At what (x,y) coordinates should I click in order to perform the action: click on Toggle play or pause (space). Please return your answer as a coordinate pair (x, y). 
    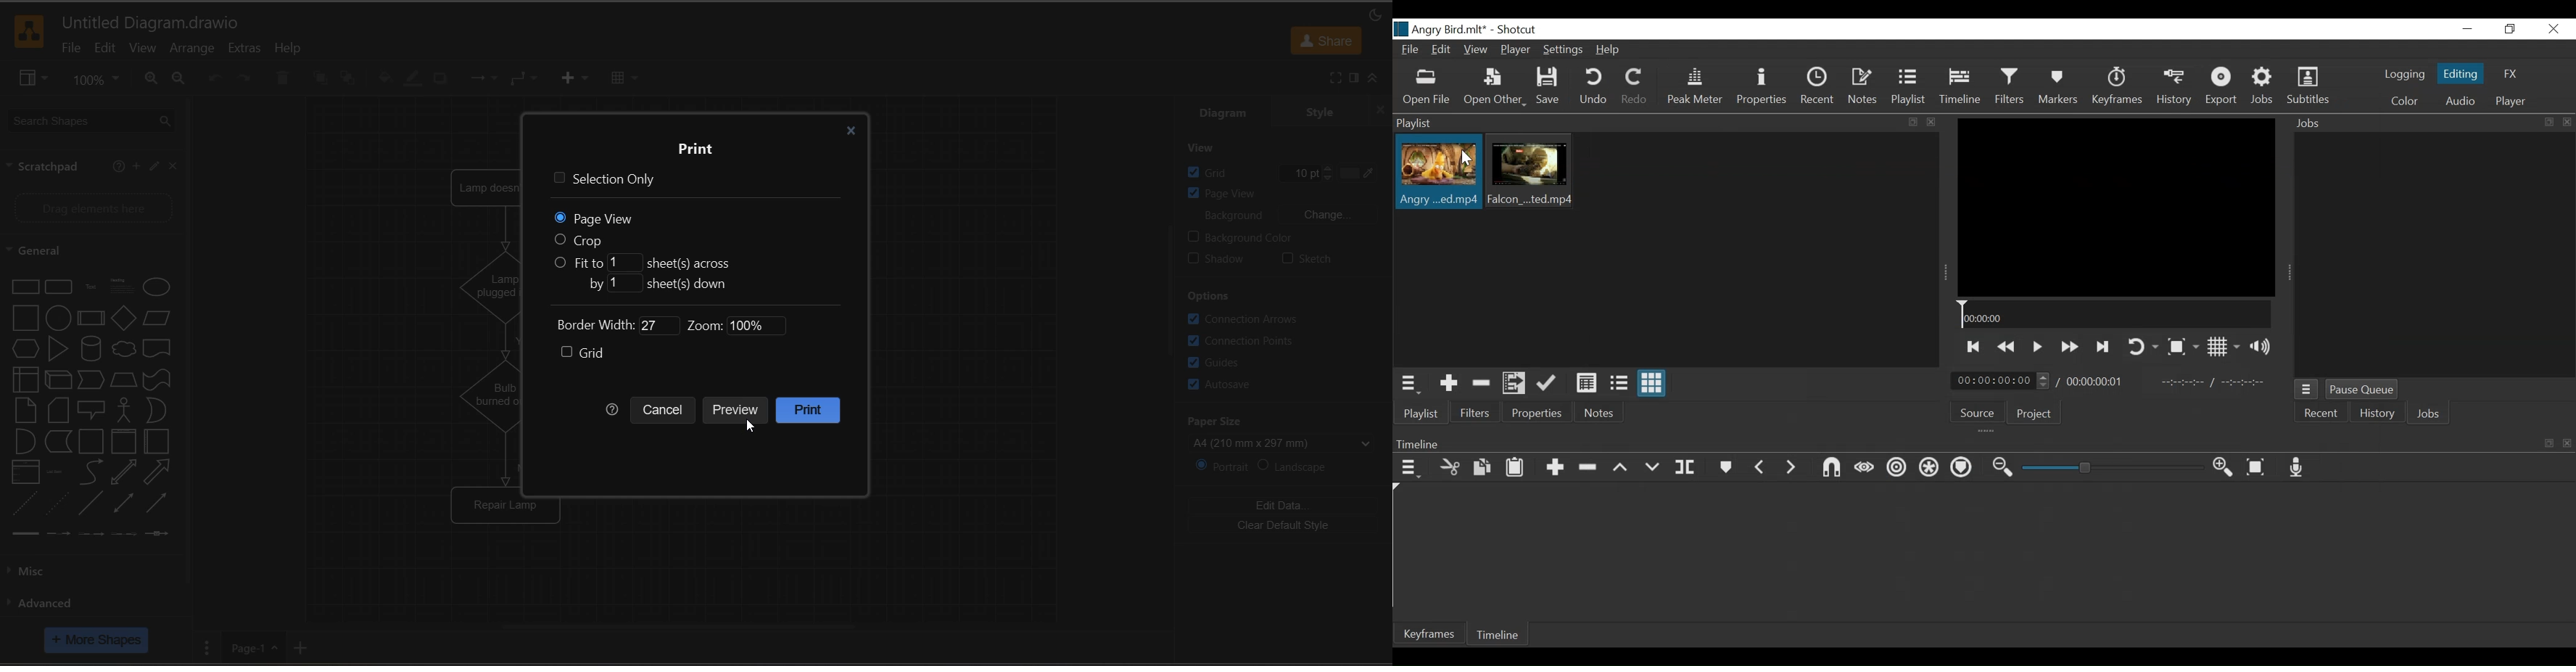
    Looking at the image, I should click on (2037, 348).